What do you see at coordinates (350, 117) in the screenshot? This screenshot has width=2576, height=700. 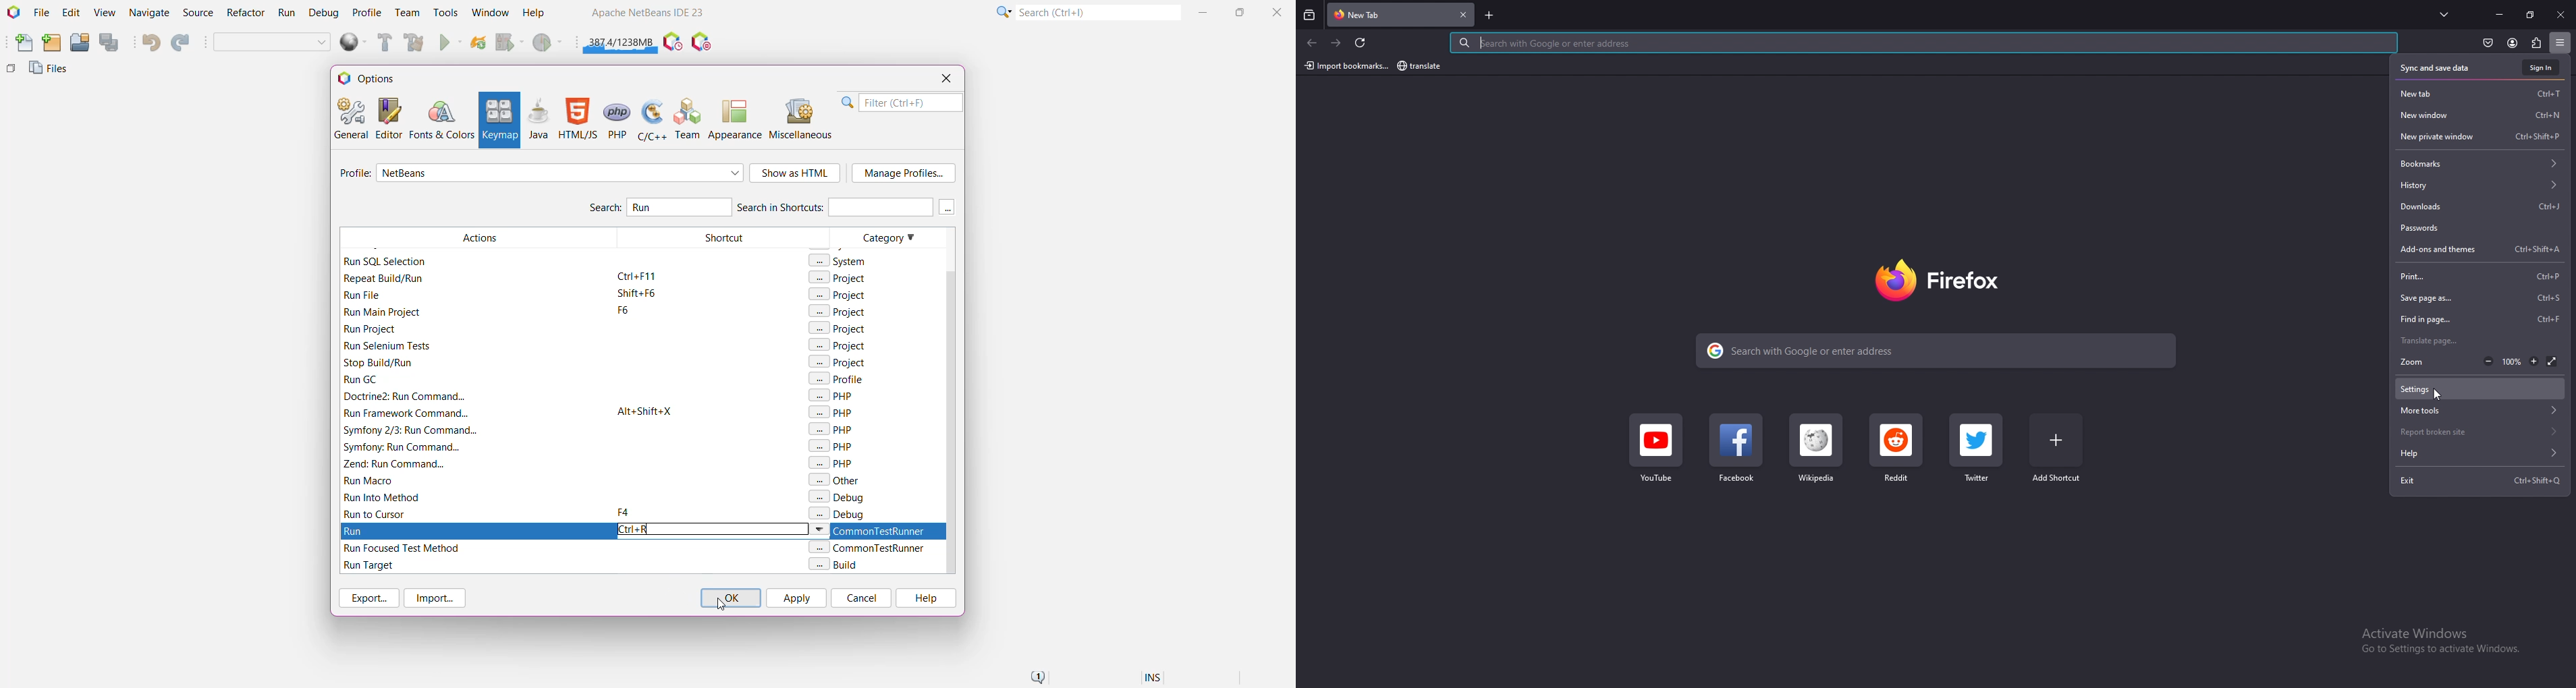 I see `General` at bounding box center [350, 117].